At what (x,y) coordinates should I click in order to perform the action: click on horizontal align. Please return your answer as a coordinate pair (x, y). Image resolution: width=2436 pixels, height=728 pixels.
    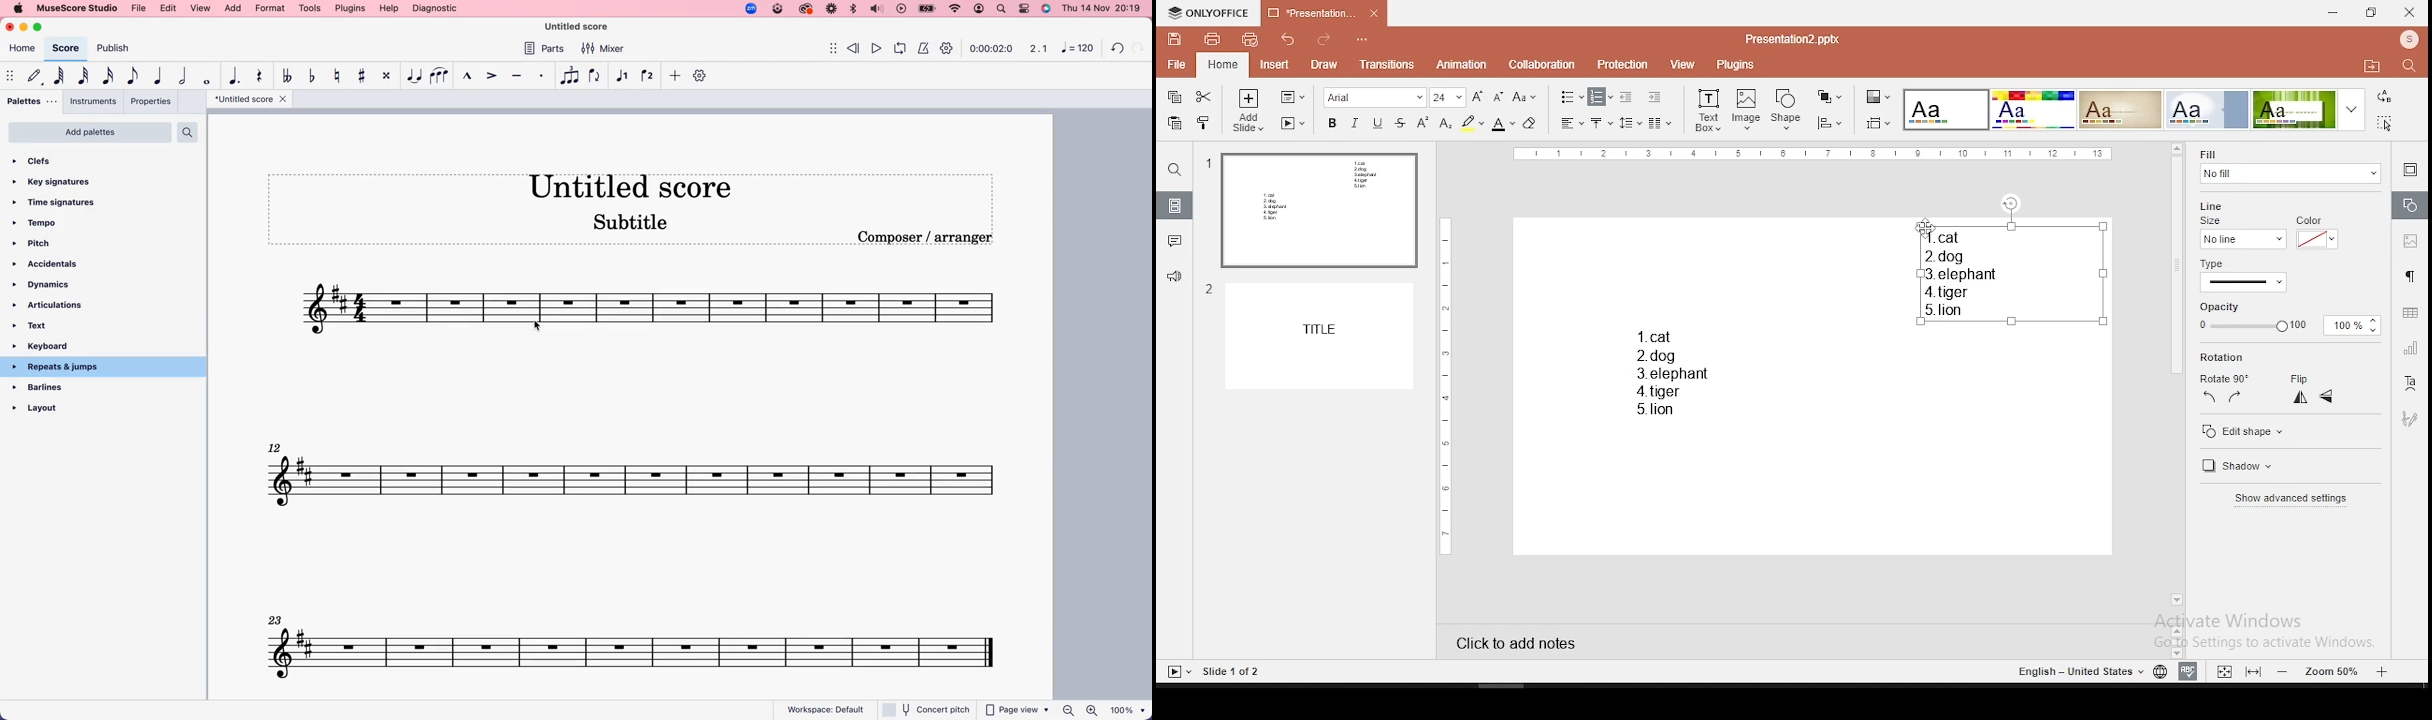
    Looking at the image, I should click on (1571, 124).